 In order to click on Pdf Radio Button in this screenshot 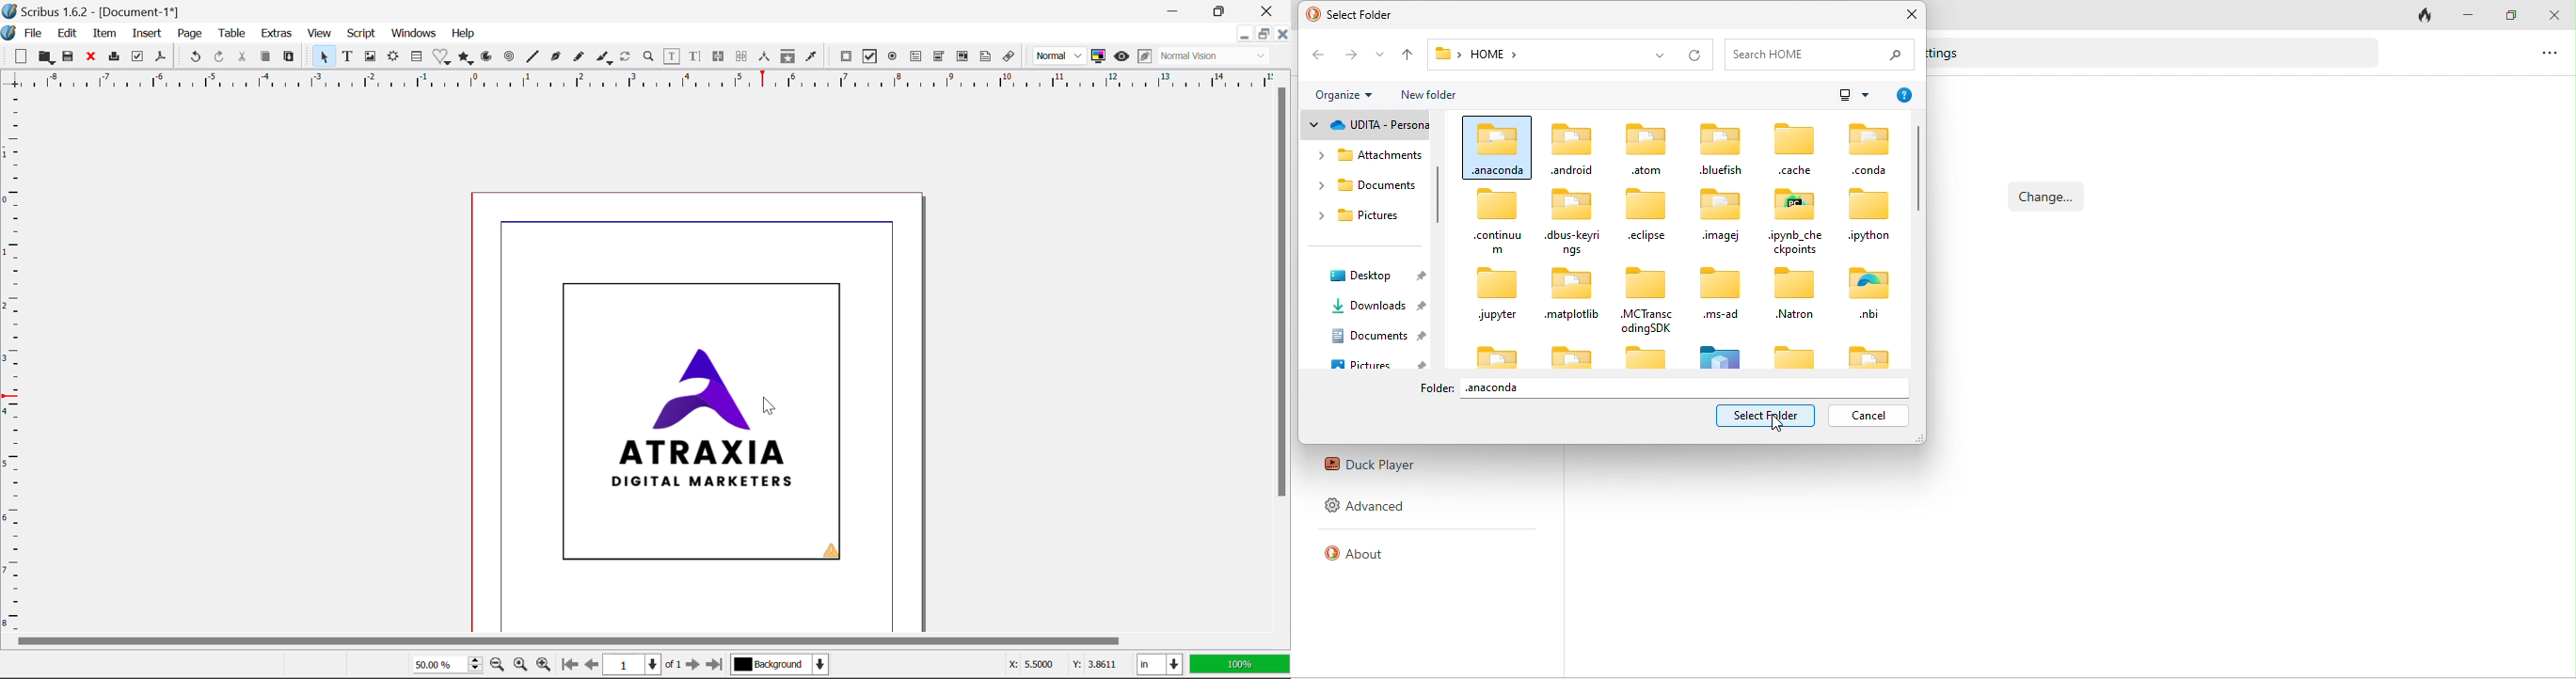, I will do `click(891, 58)`.